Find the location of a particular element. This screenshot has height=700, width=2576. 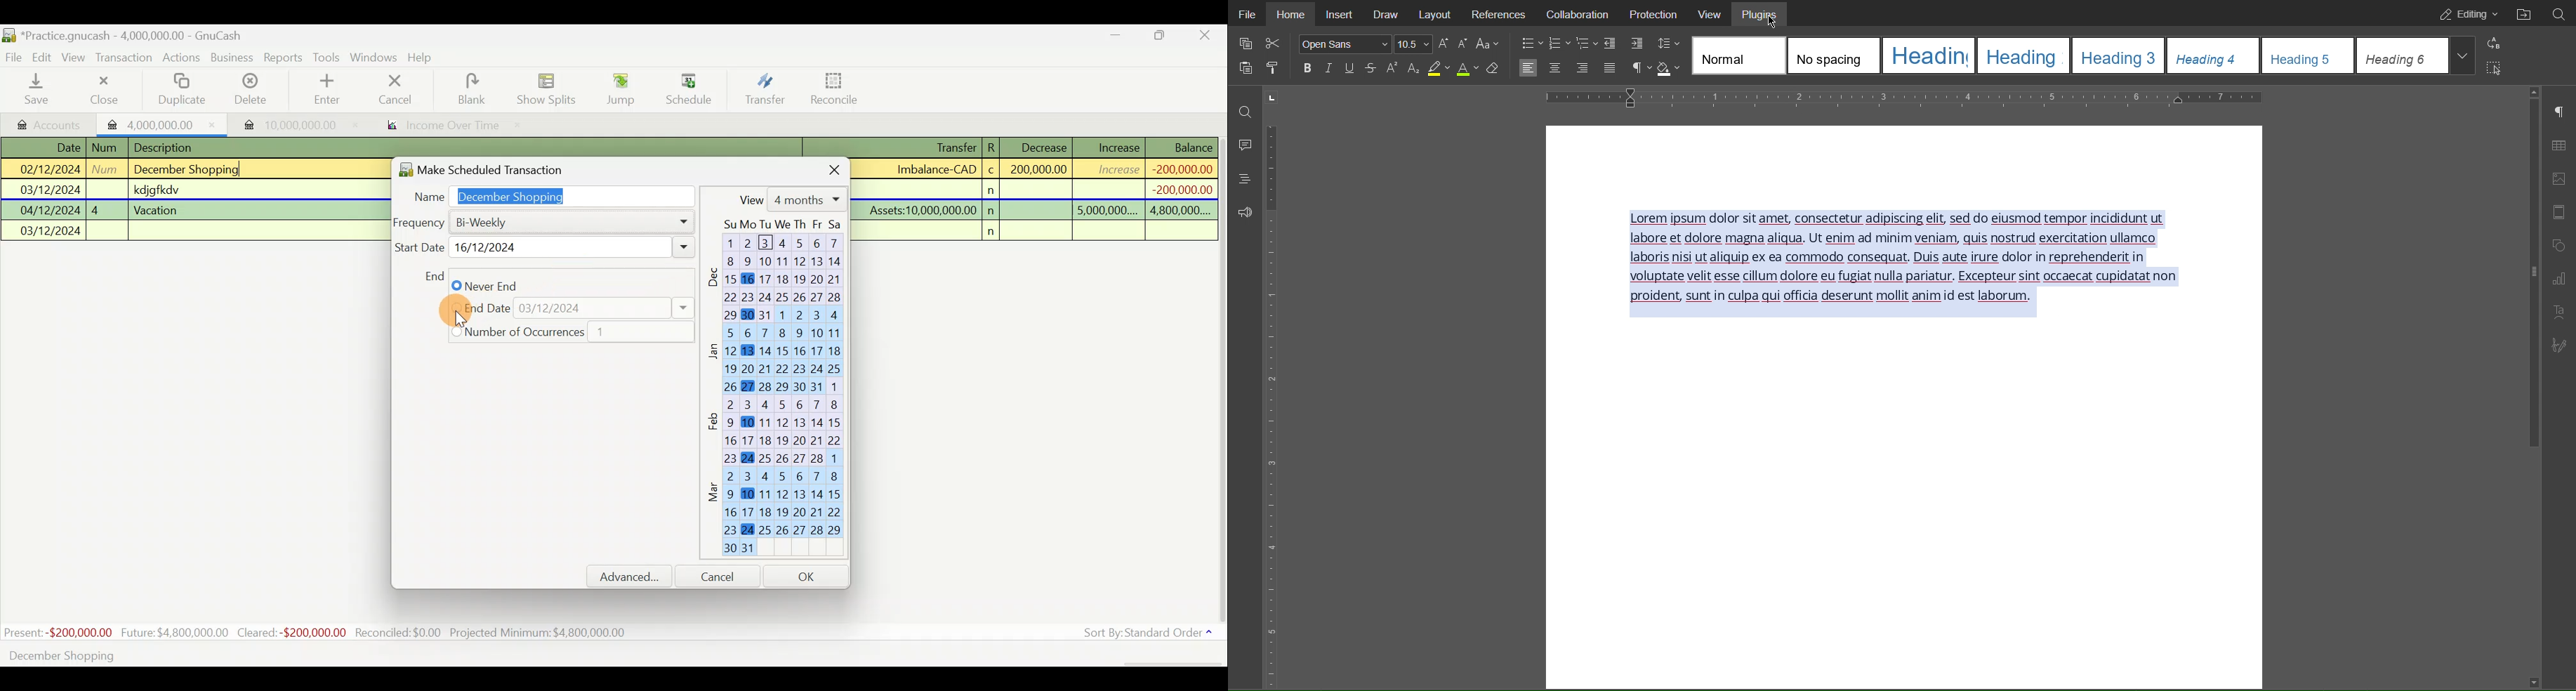

Plugins is located at coordinates (1764, 14).